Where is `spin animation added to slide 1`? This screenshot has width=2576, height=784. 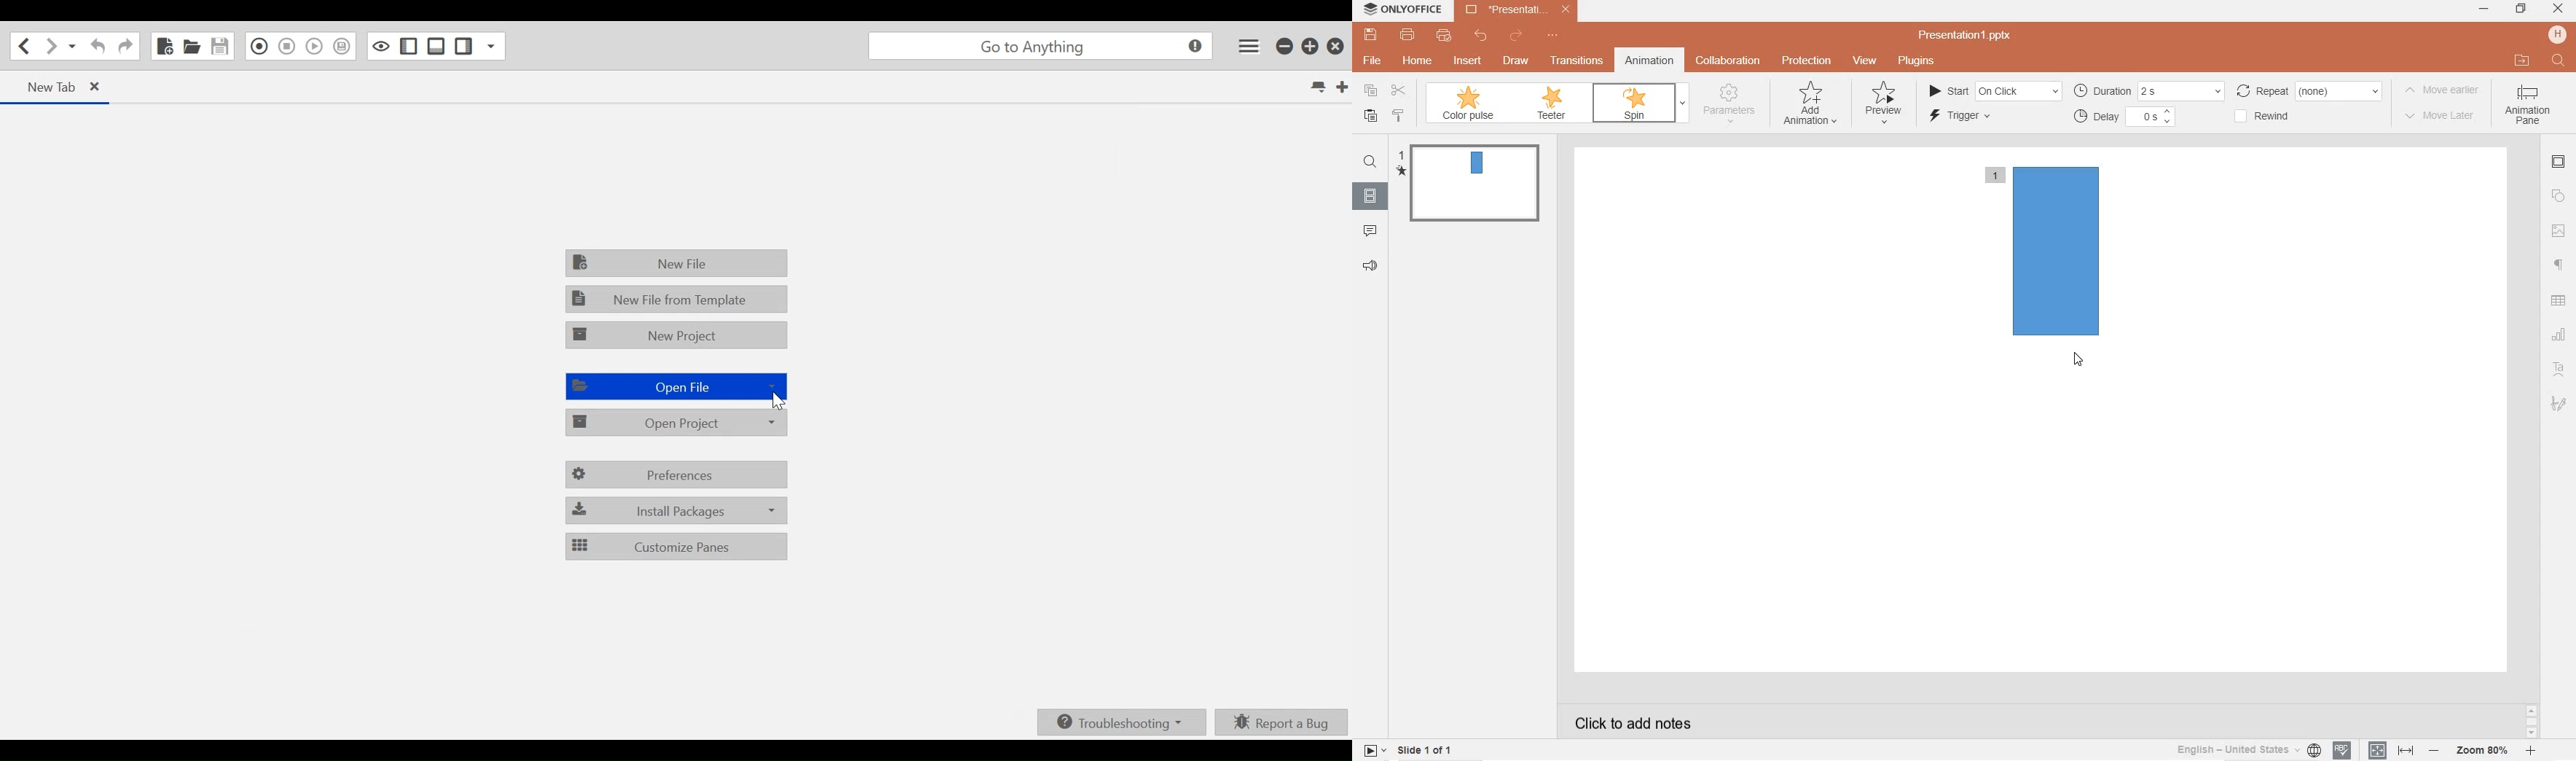 spin animation added to slide 1 is located at coordinates (1472, 183).